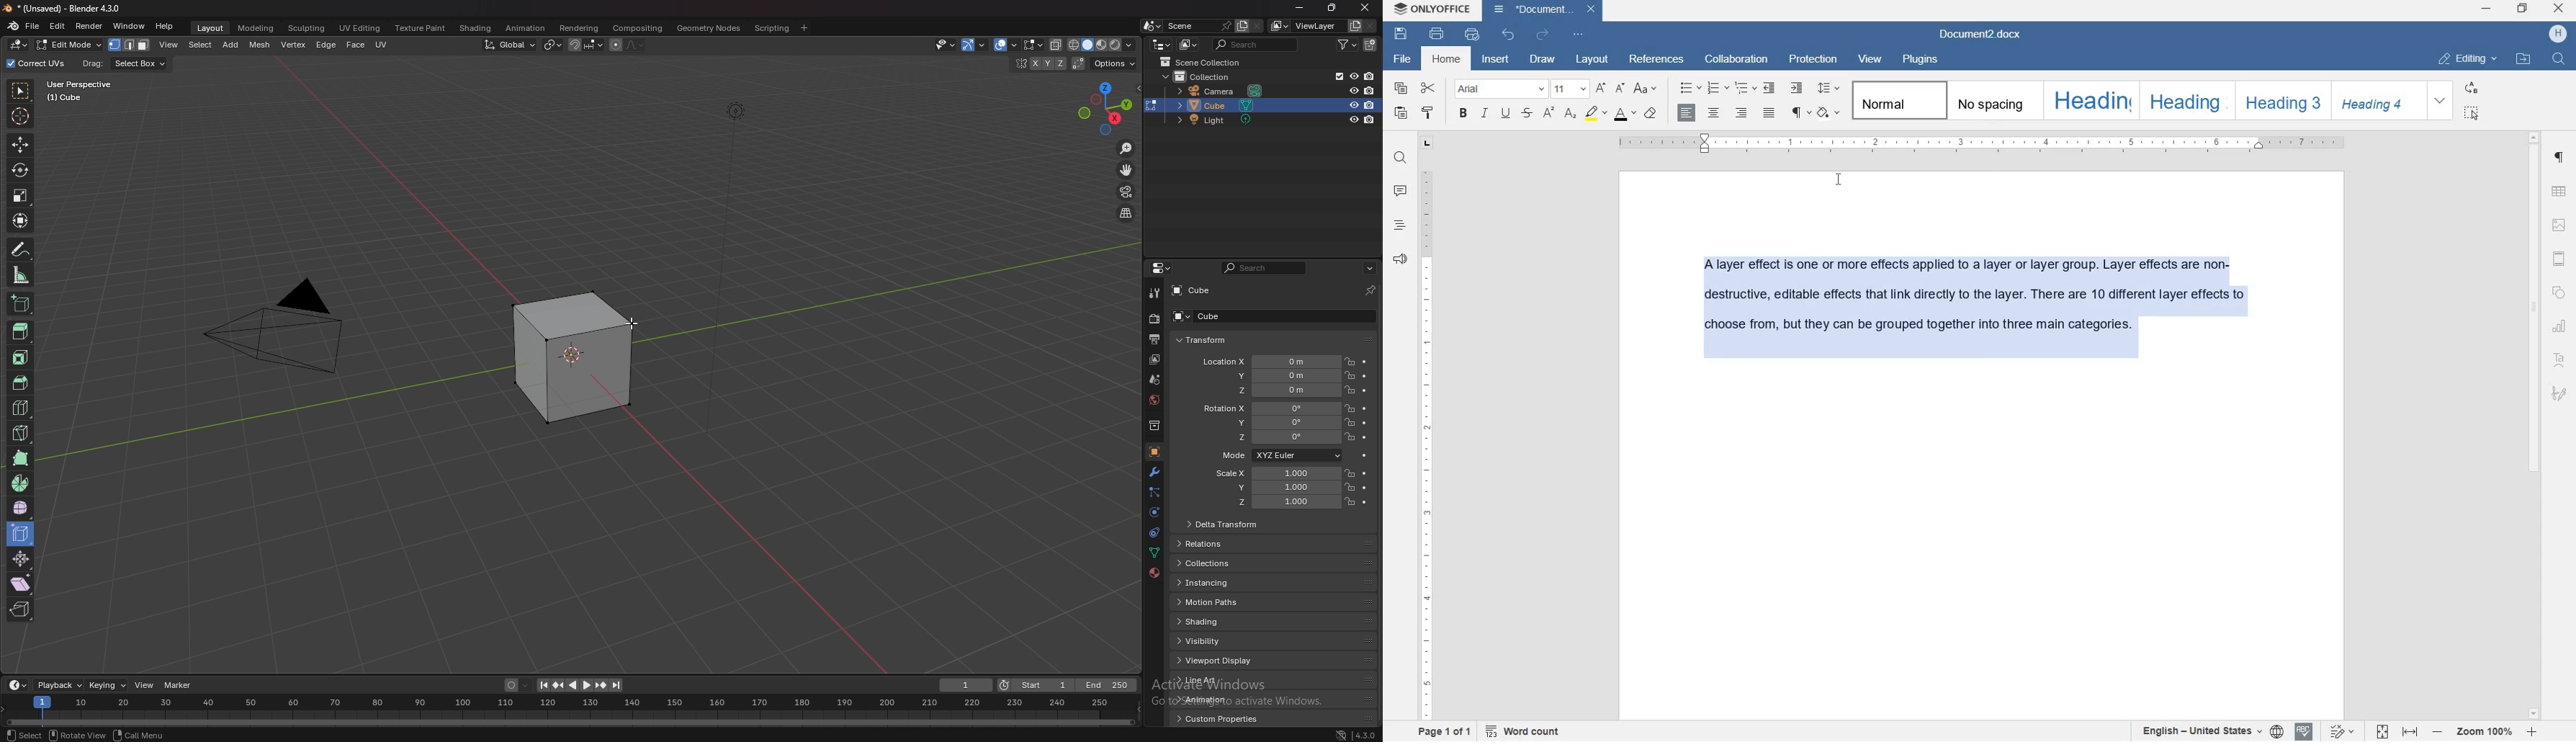 Image resolution: width=2576 pixels, height=756 pixels. I want to click on text art, so click(2560, 360).